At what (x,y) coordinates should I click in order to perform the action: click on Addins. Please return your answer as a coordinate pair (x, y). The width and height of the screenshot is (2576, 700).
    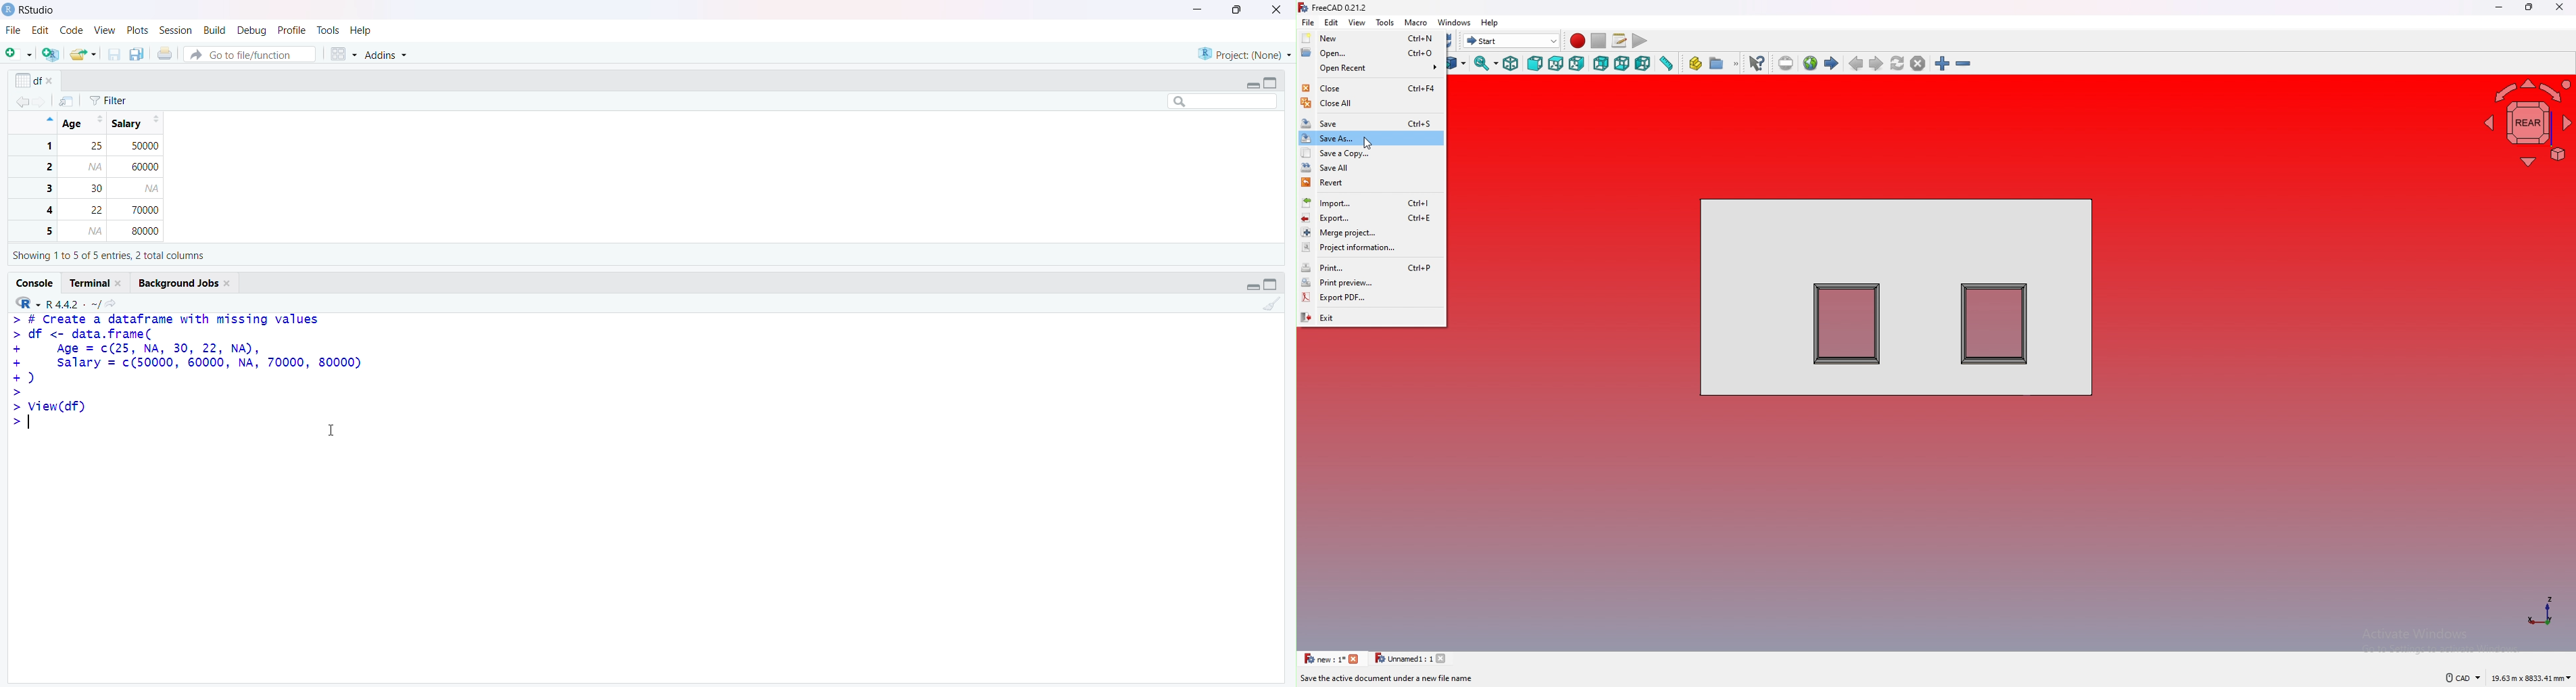
    Looking at the image, I should click on (386, 53).